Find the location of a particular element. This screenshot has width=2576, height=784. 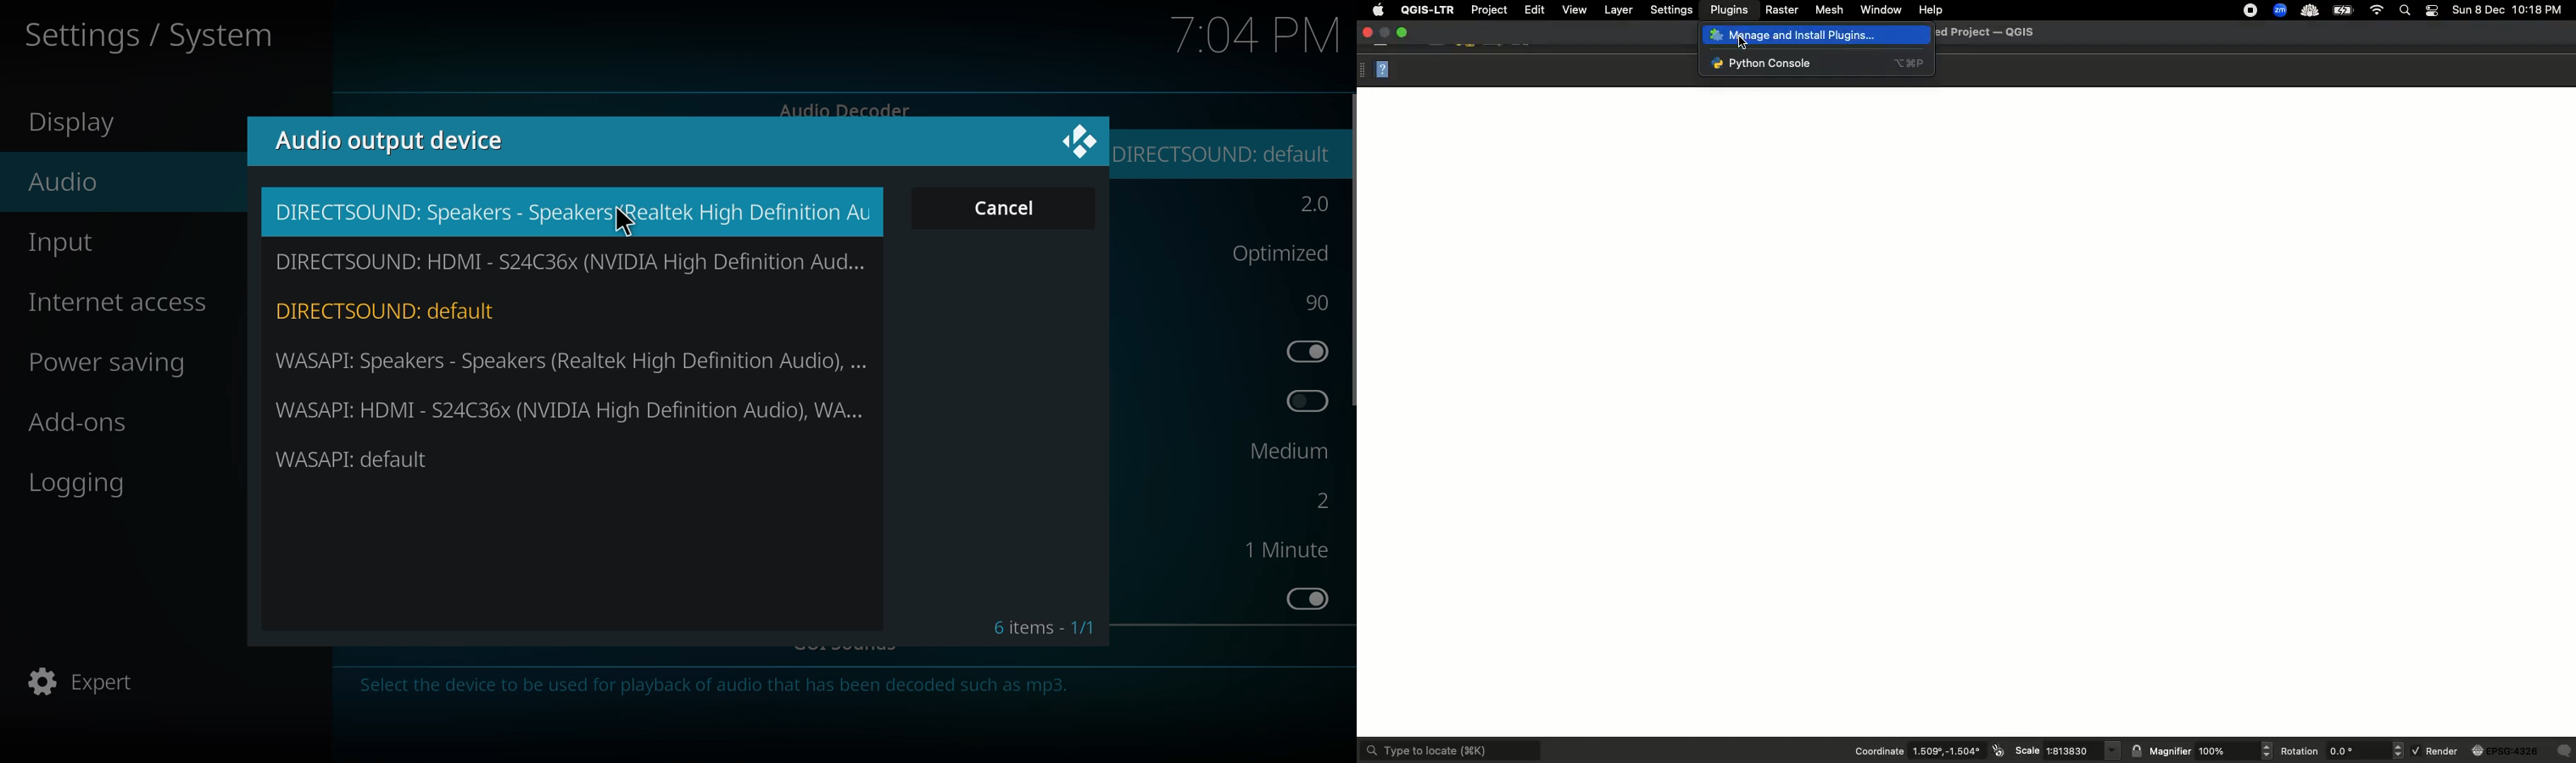

Help is located at coordinates (1932, 8).